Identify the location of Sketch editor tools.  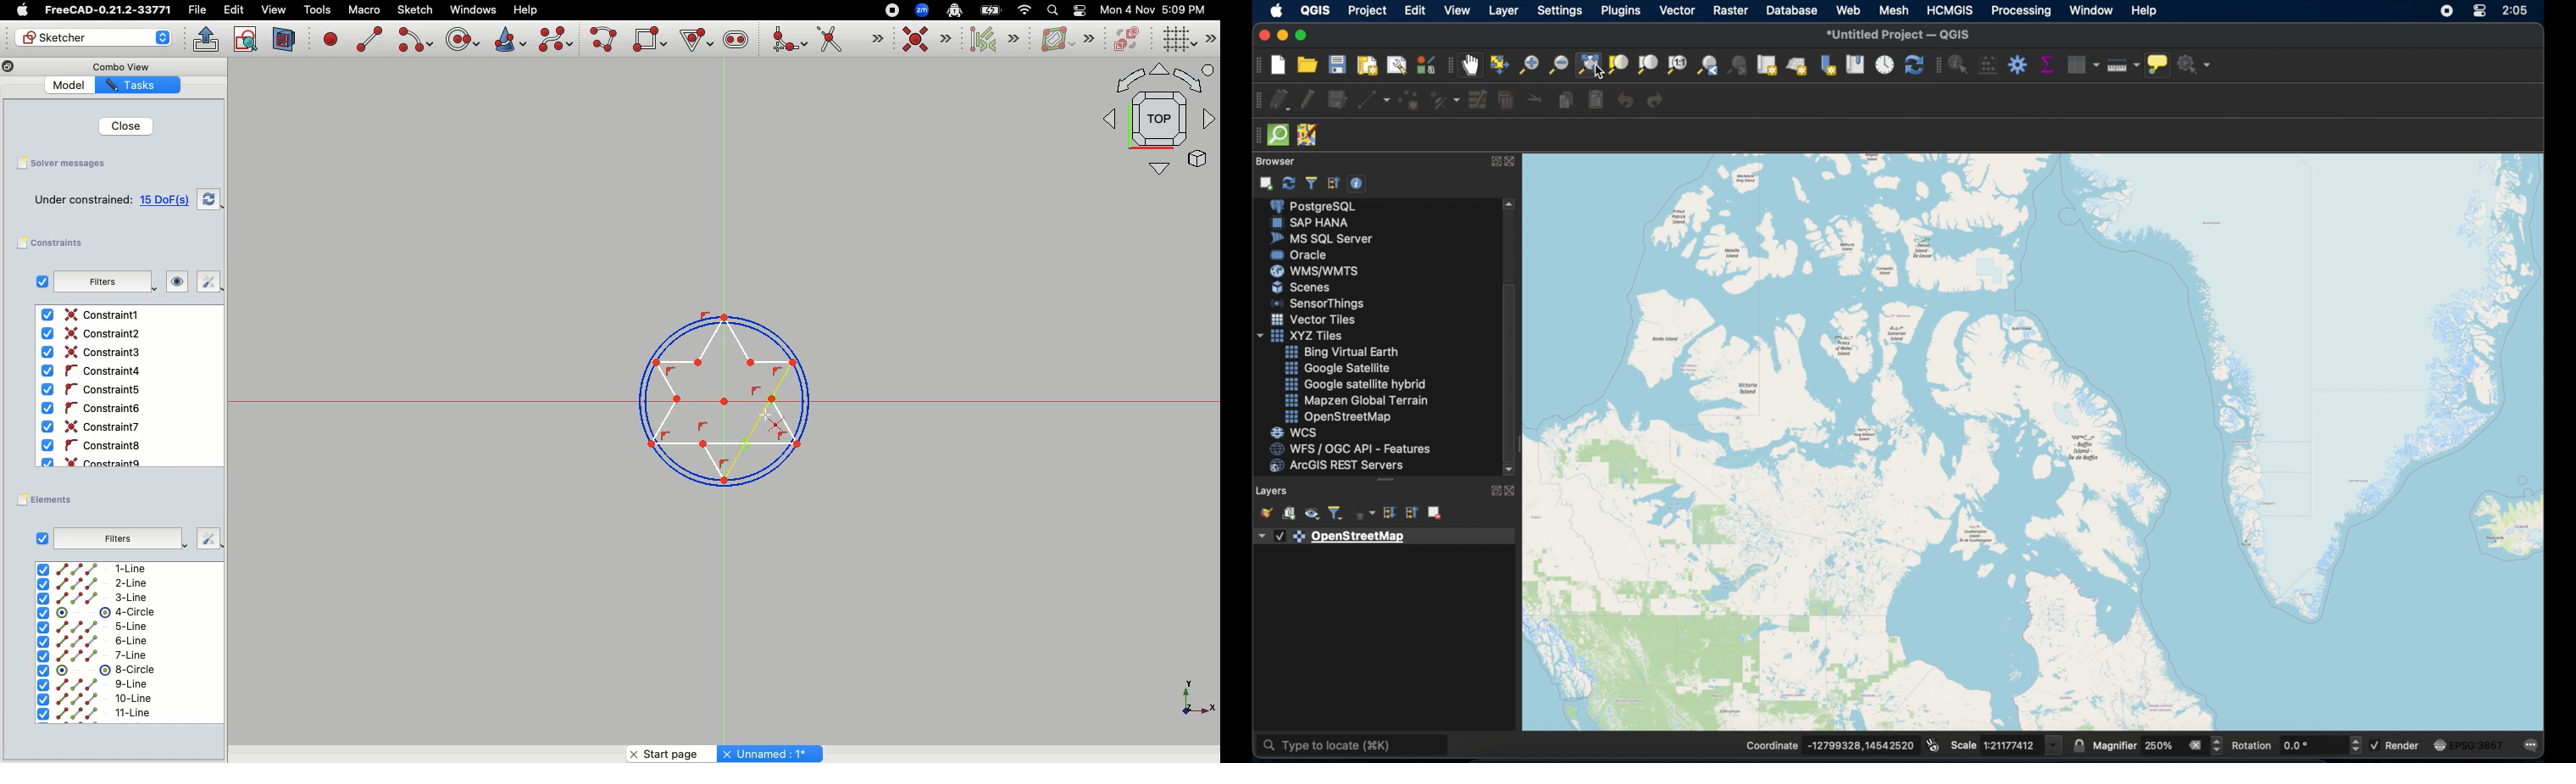
(1209, 38).